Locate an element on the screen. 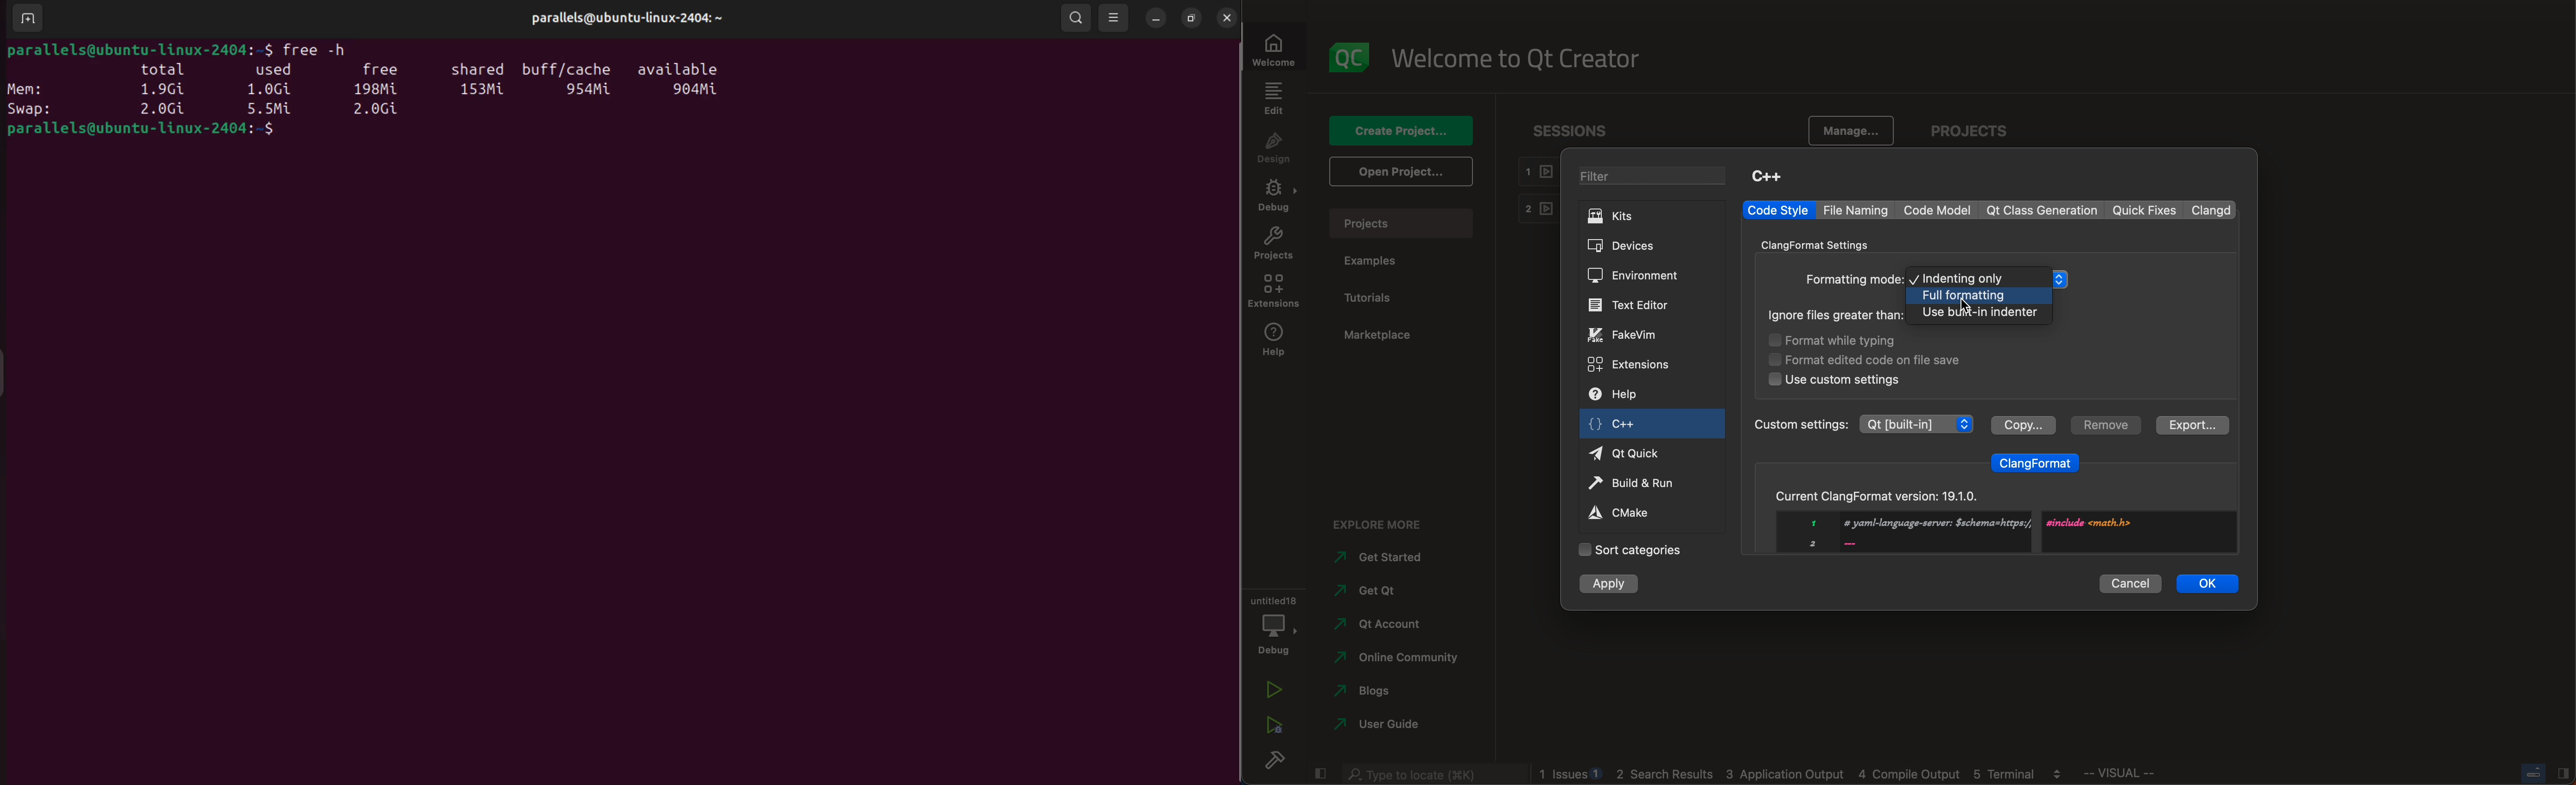 This screenshot has width=2576, height=812. user guide is located at coordinates (1380, 726).